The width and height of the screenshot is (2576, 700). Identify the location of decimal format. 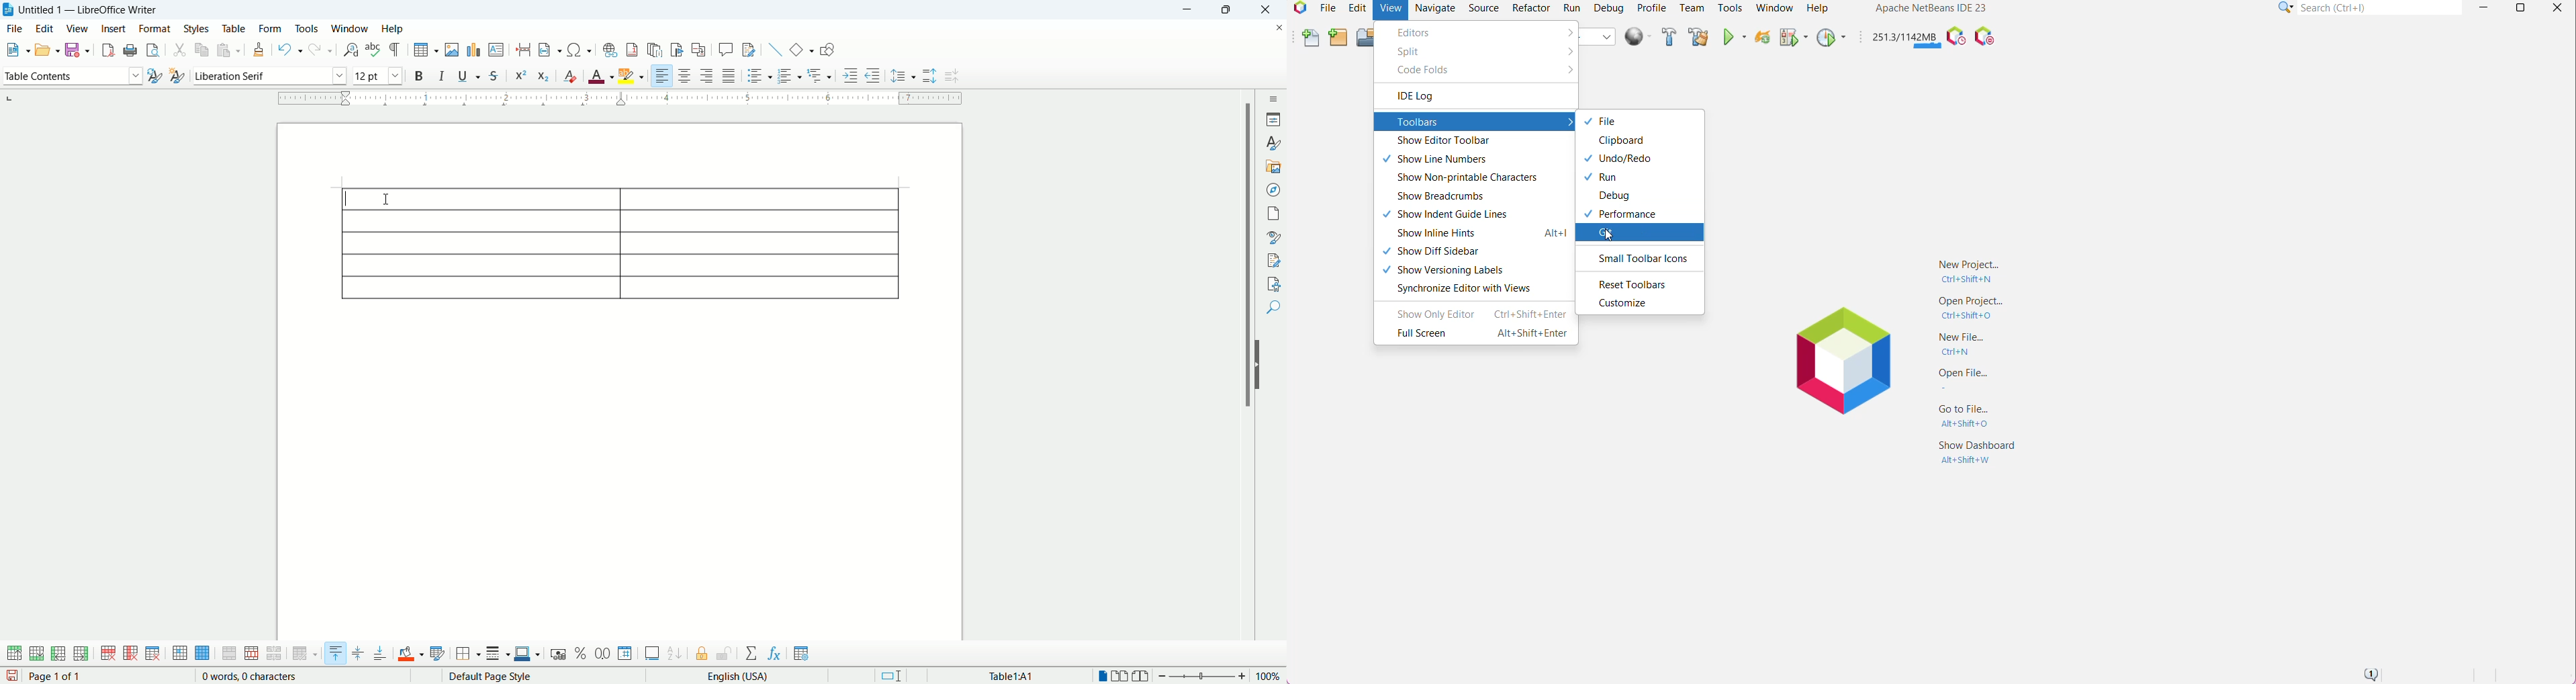
(603, 654).